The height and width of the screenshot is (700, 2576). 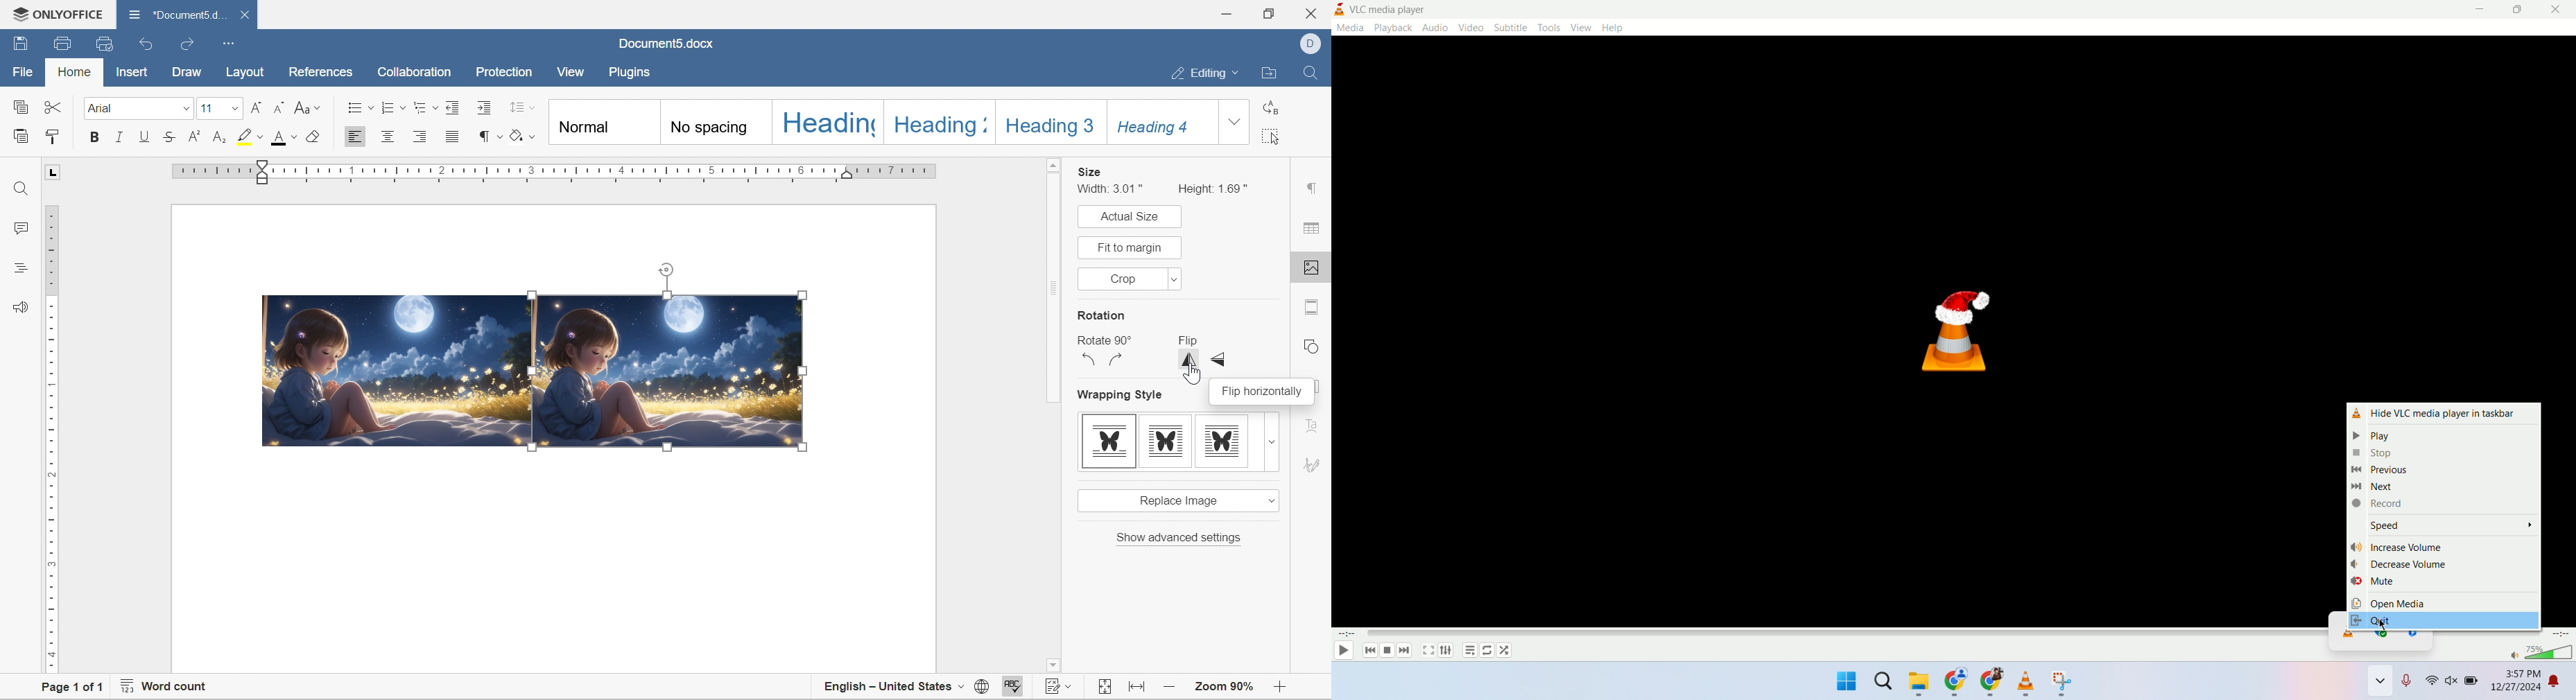 What do you see at coordinates (454, 107) in the screenshot?
I see `decrease indent` at bounding box center [454, 107].